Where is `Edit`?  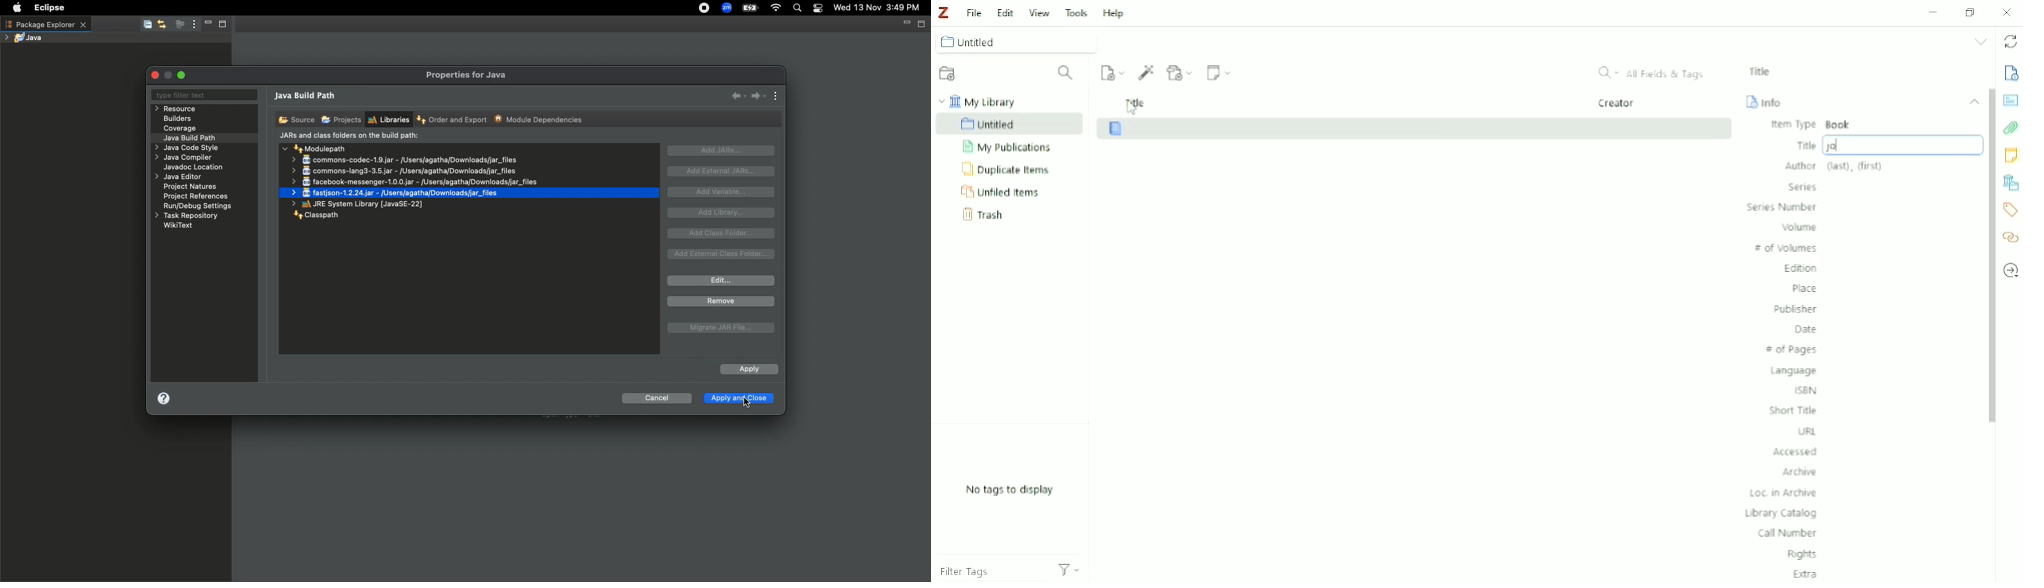
Edit is located at coordinates (1003, 10).